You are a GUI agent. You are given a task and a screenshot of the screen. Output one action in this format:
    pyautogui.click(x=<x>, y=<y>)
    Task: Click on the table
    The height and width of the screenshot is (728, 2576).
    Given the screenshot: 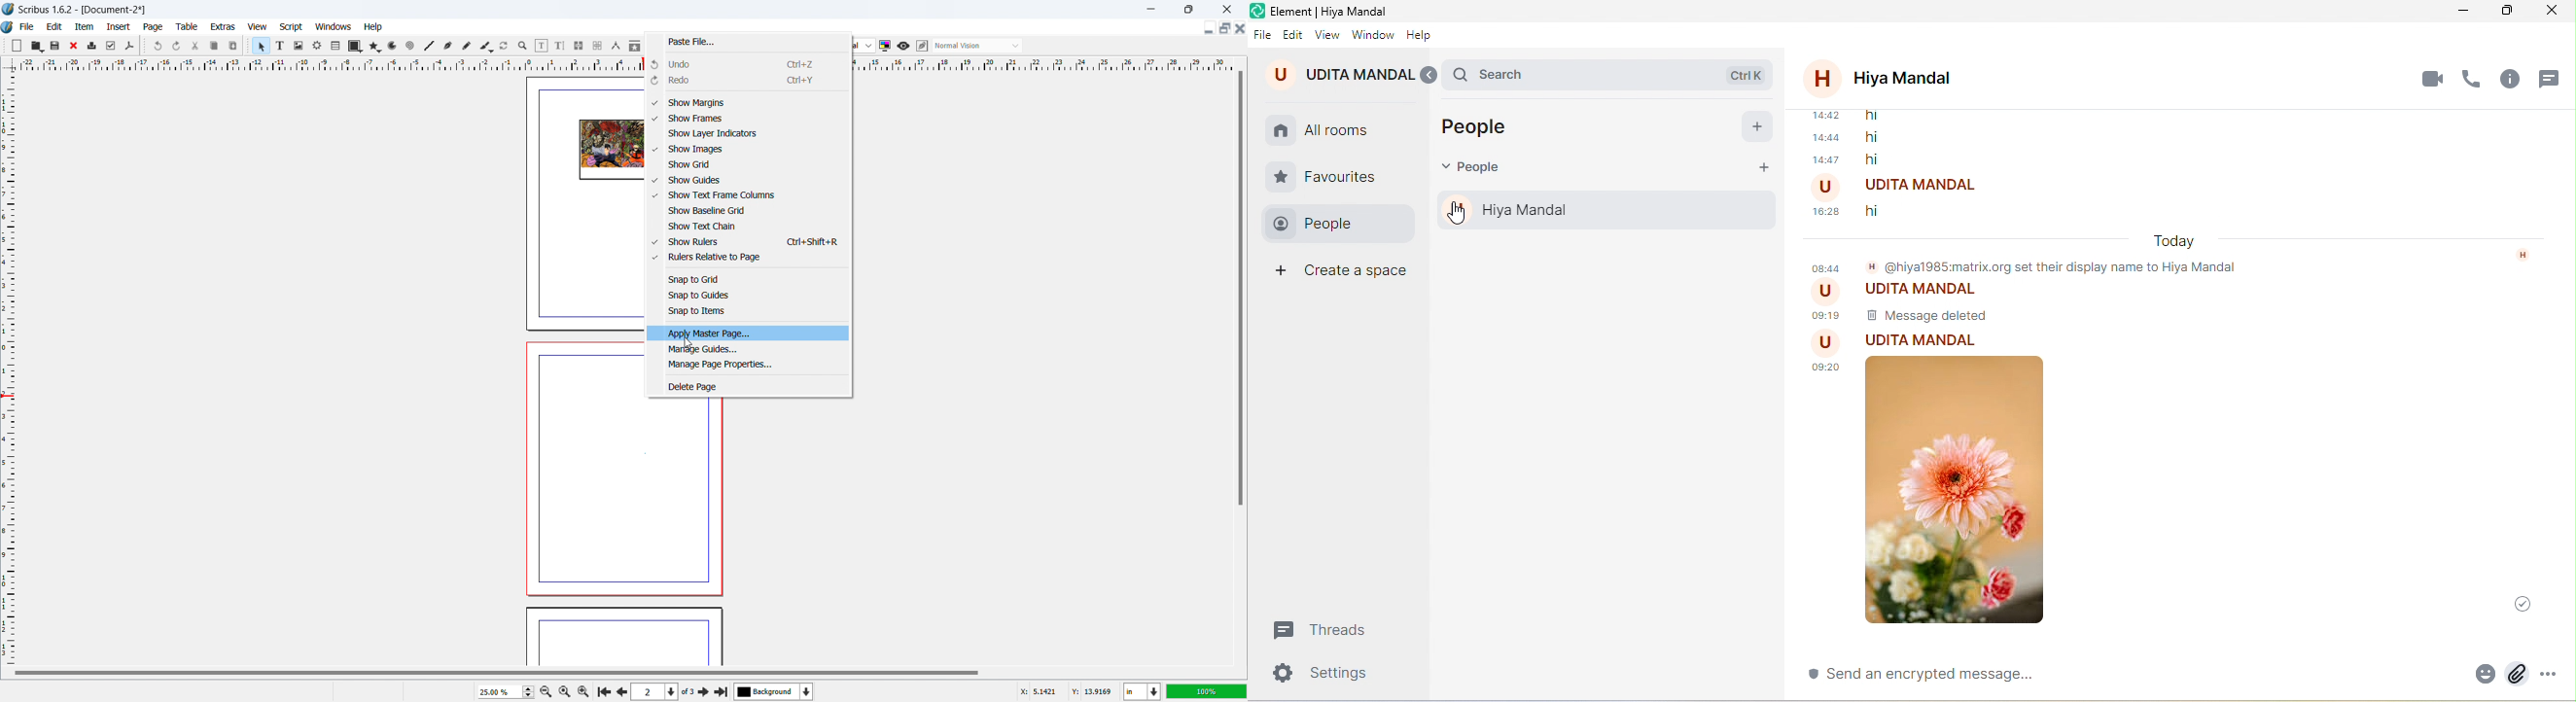 What is the action you would take?
    pyautogui.click(x=336, y=46)
    